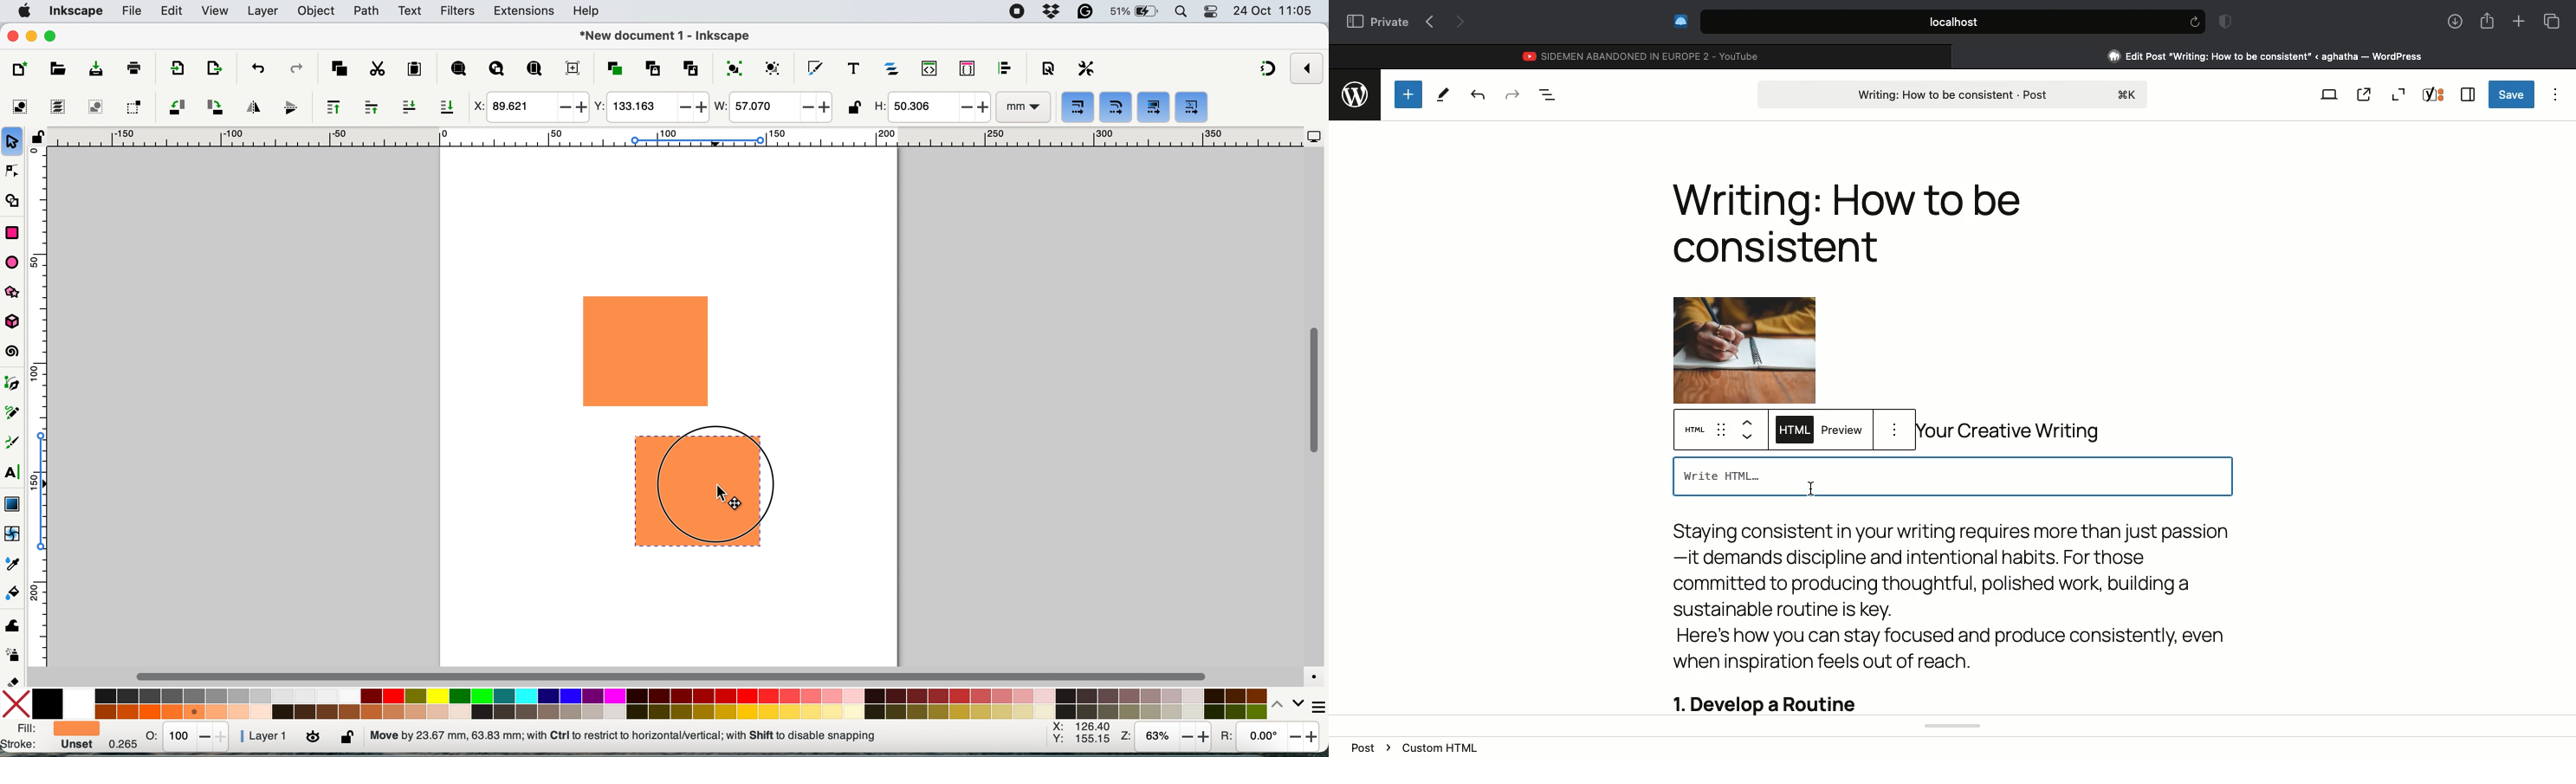  I want to click on rectangle tool, so click(12, 231).